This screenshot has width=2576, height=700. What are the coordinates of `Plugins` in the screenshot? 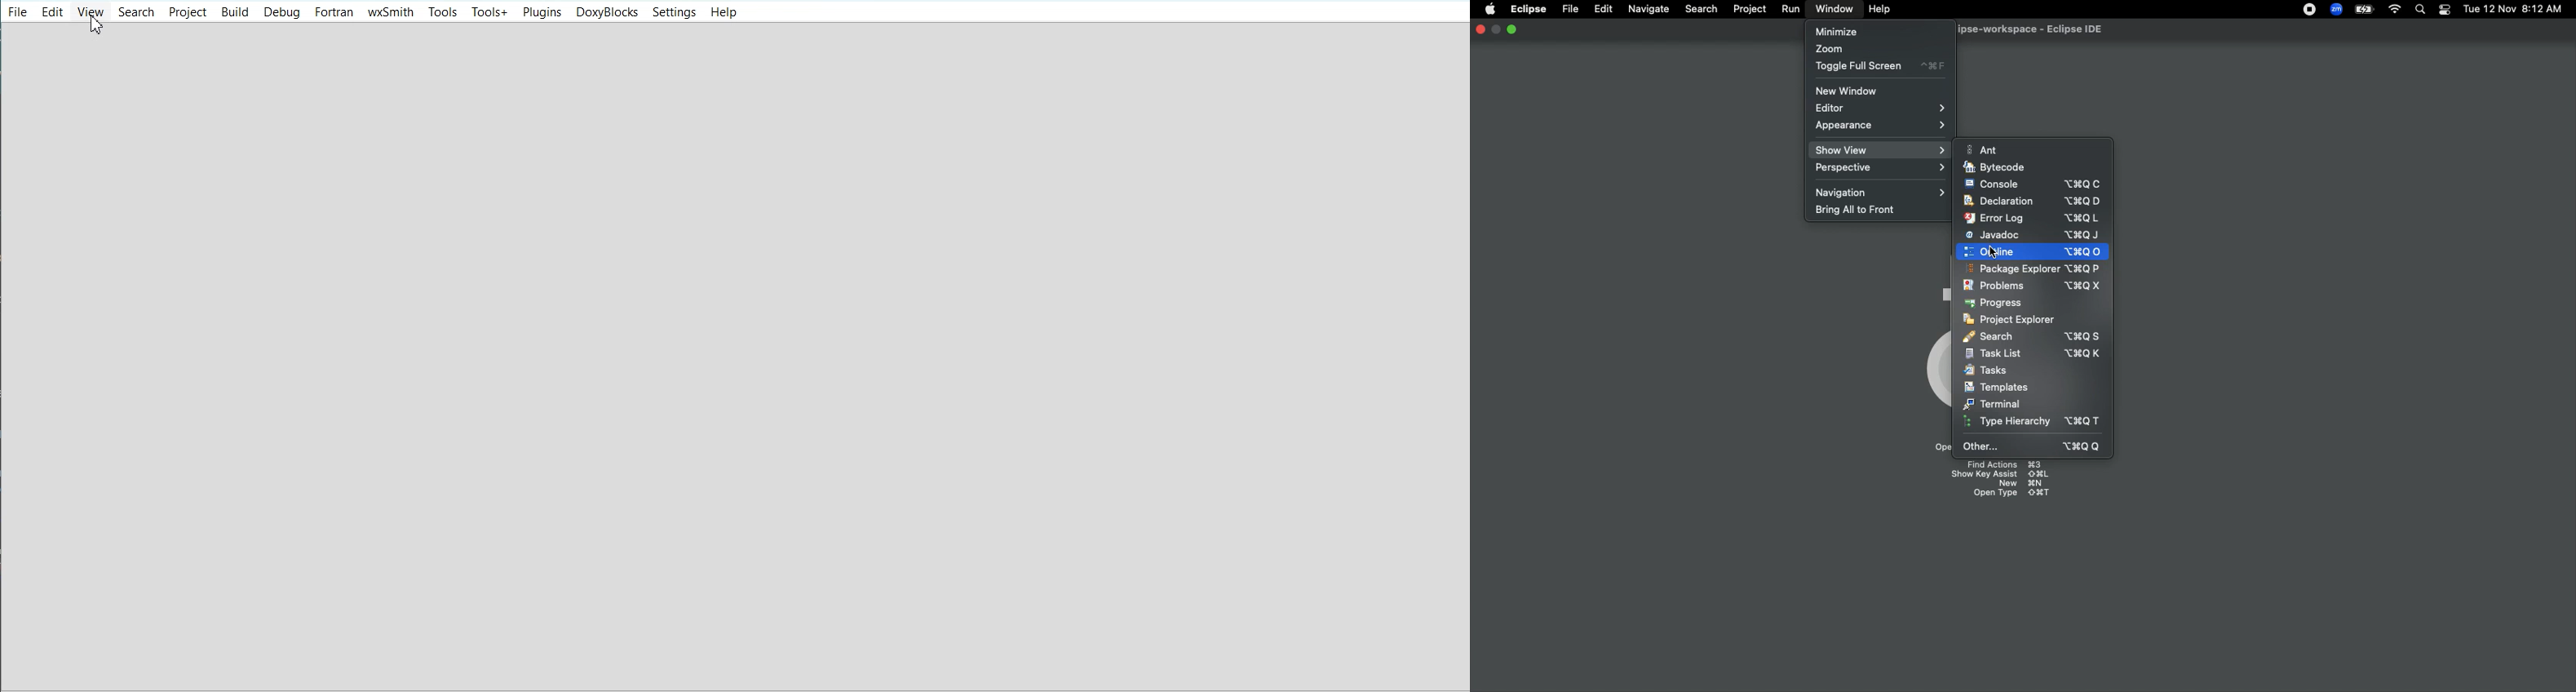 It's located at (542, 12).